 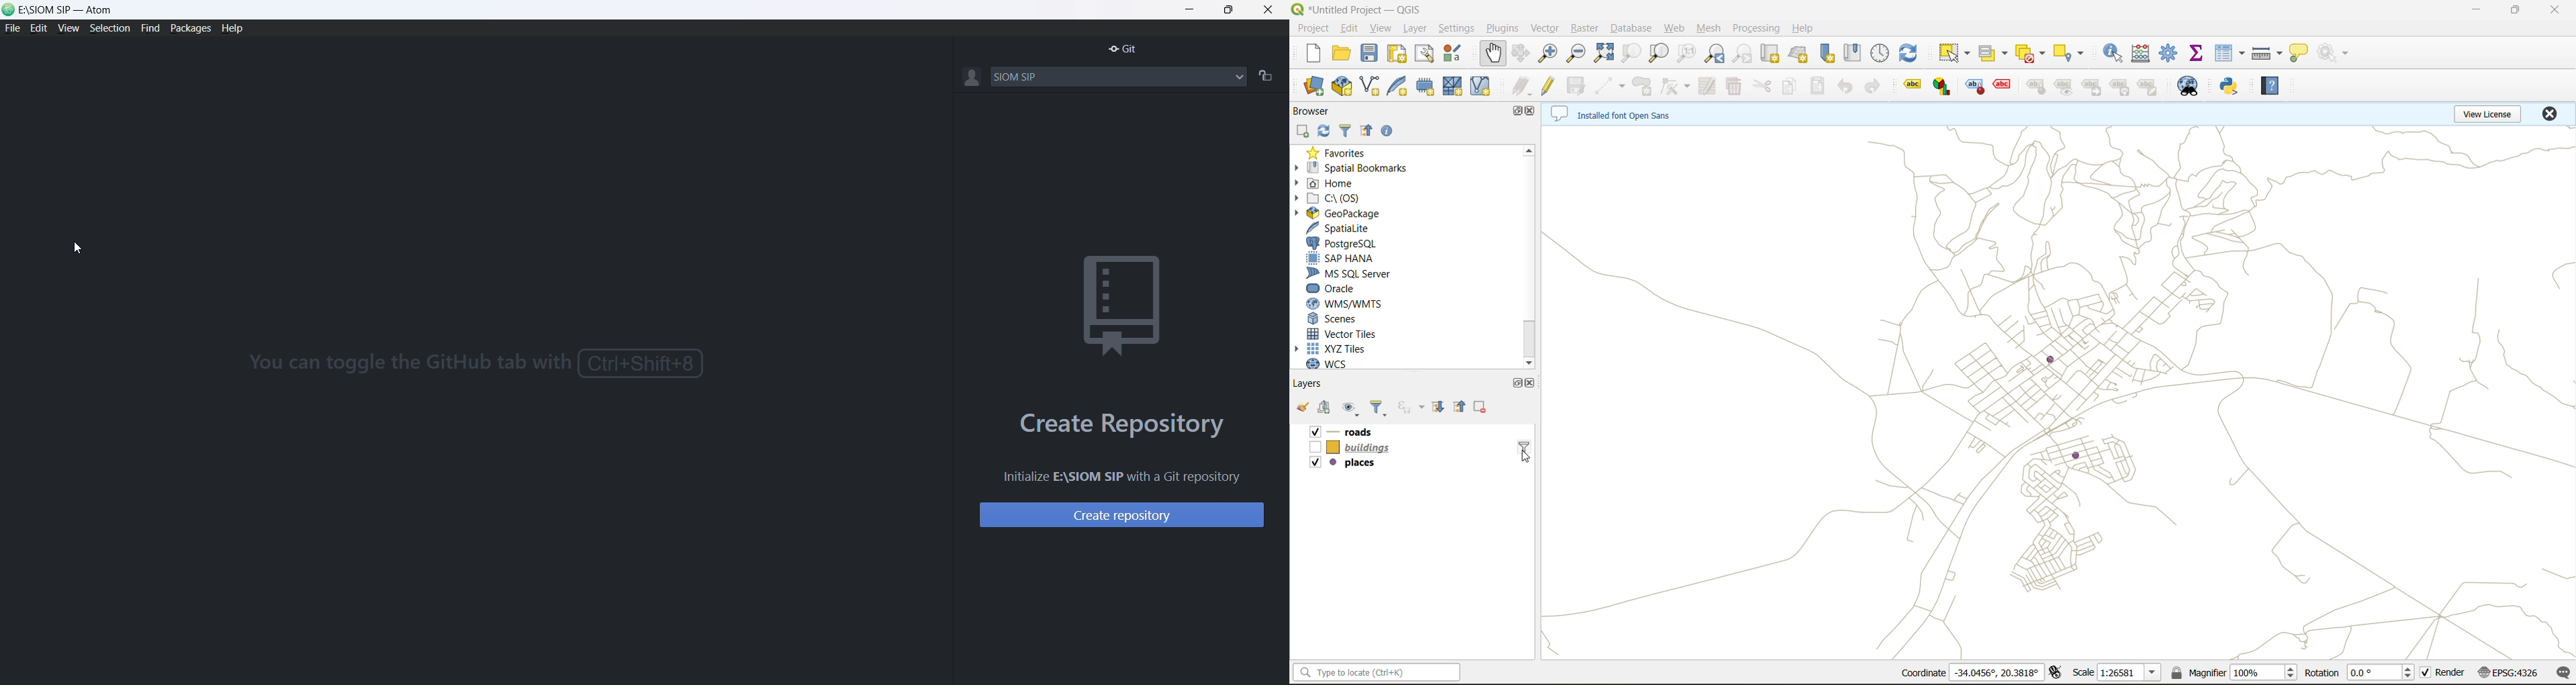 What do you see at coordinates (1631, 28) in the screenshot?
I see `database` at bounding box center [1631, 28].